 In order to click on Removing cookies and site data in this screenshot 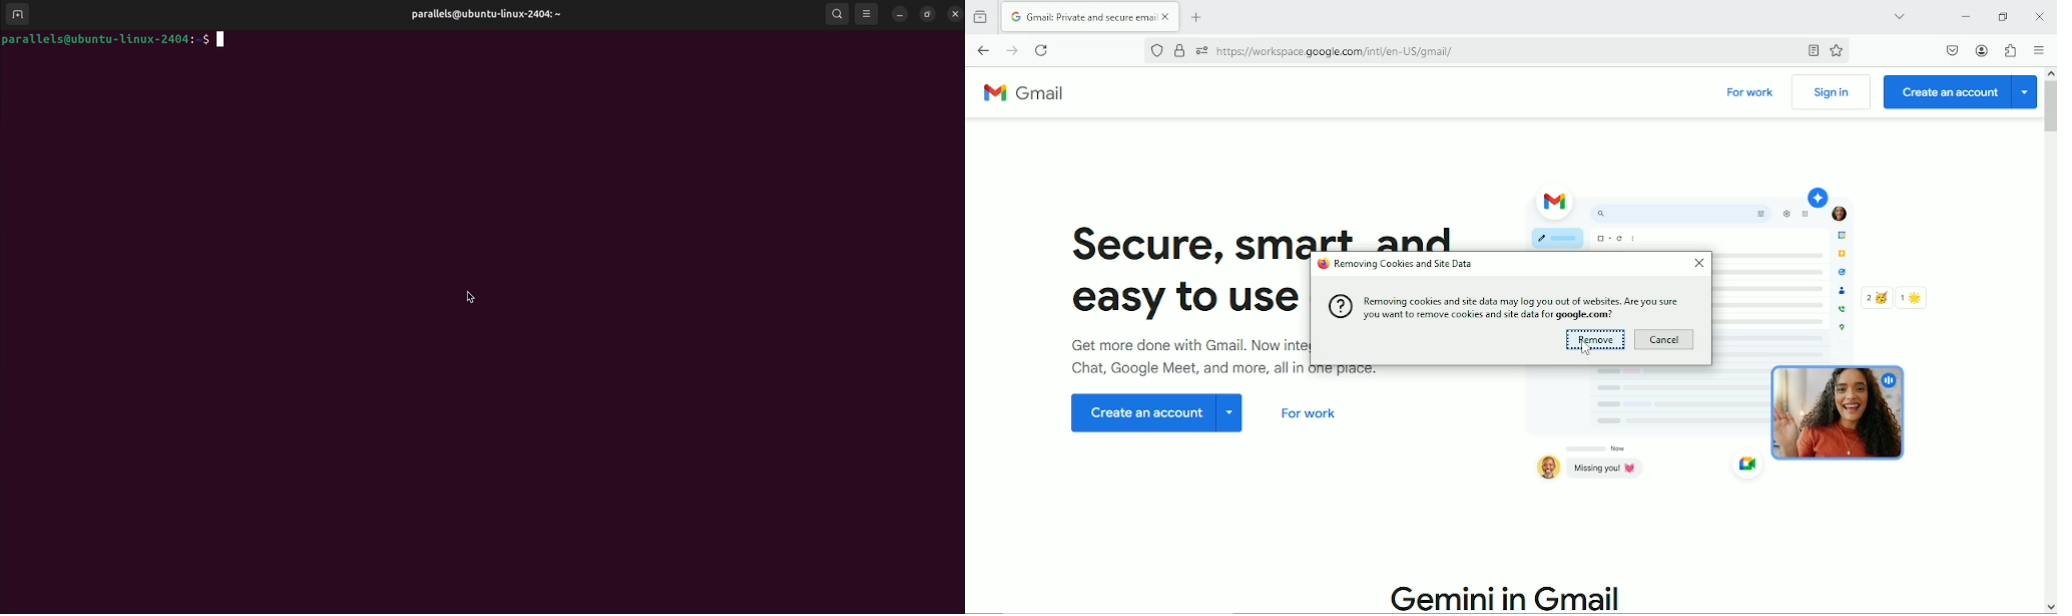, I will do `click(1395, 265)`.